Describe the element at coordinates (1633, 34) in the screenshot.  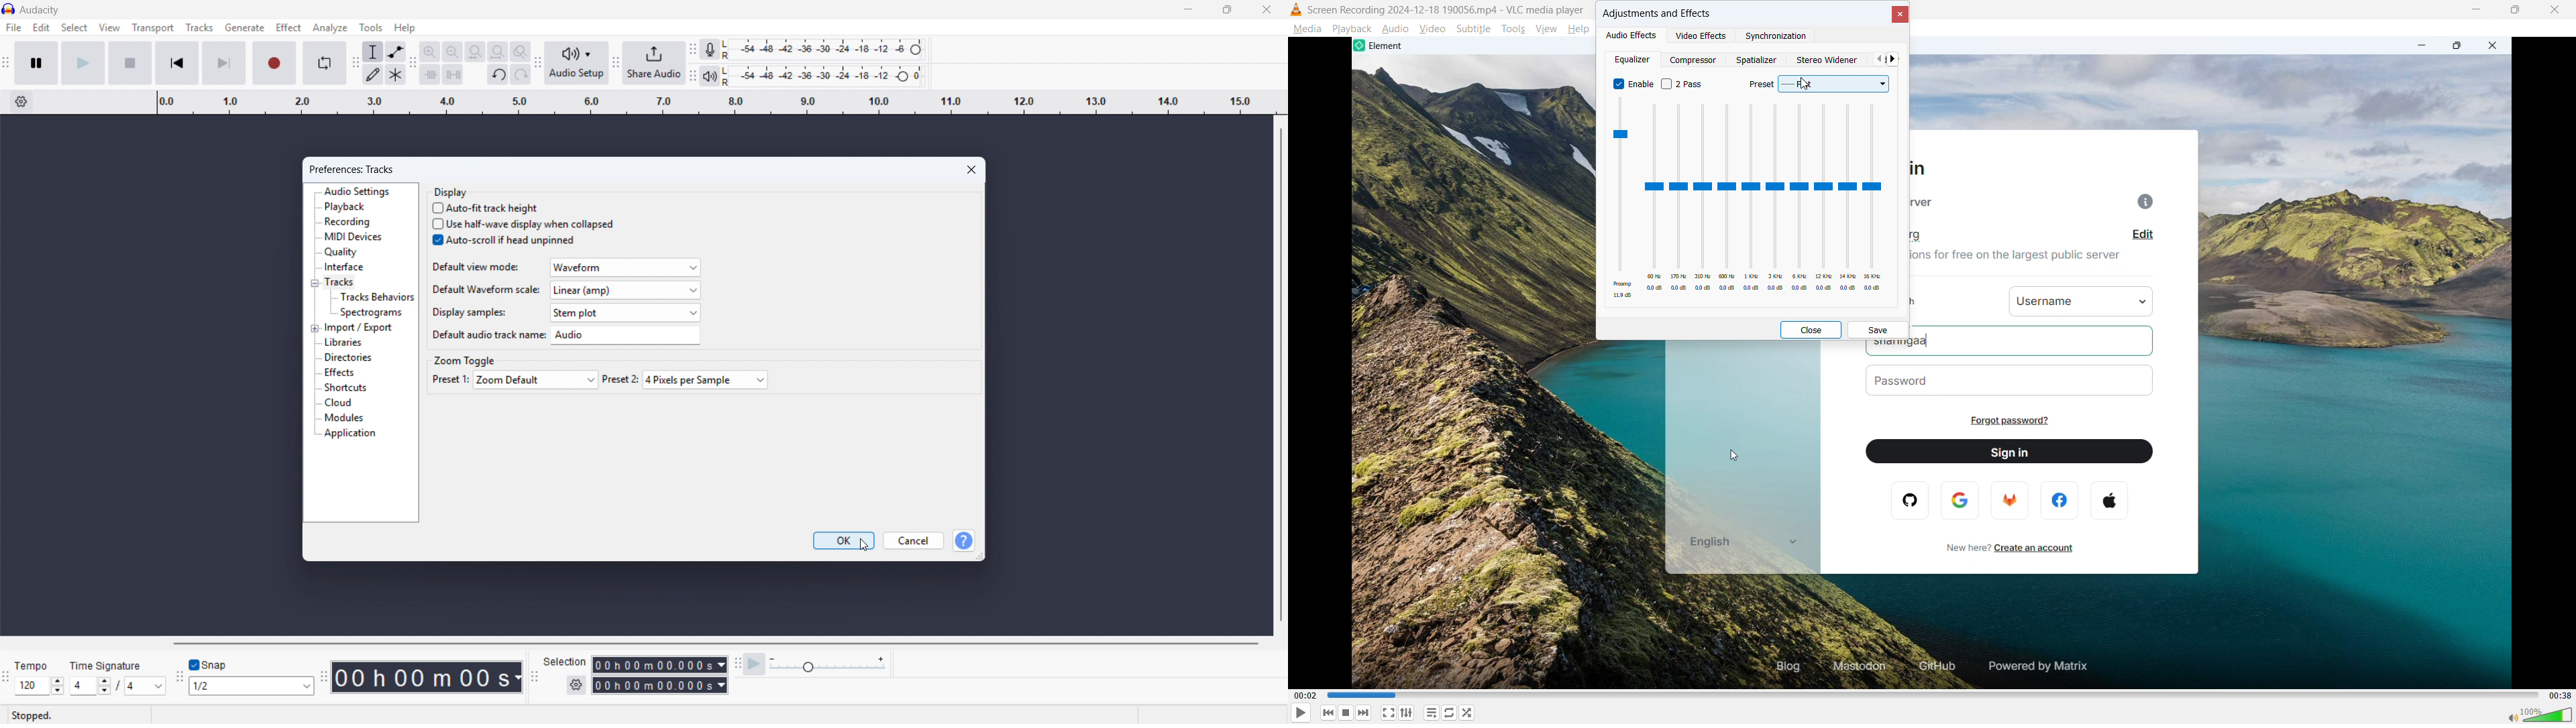
I see `Audio effects` at that location.